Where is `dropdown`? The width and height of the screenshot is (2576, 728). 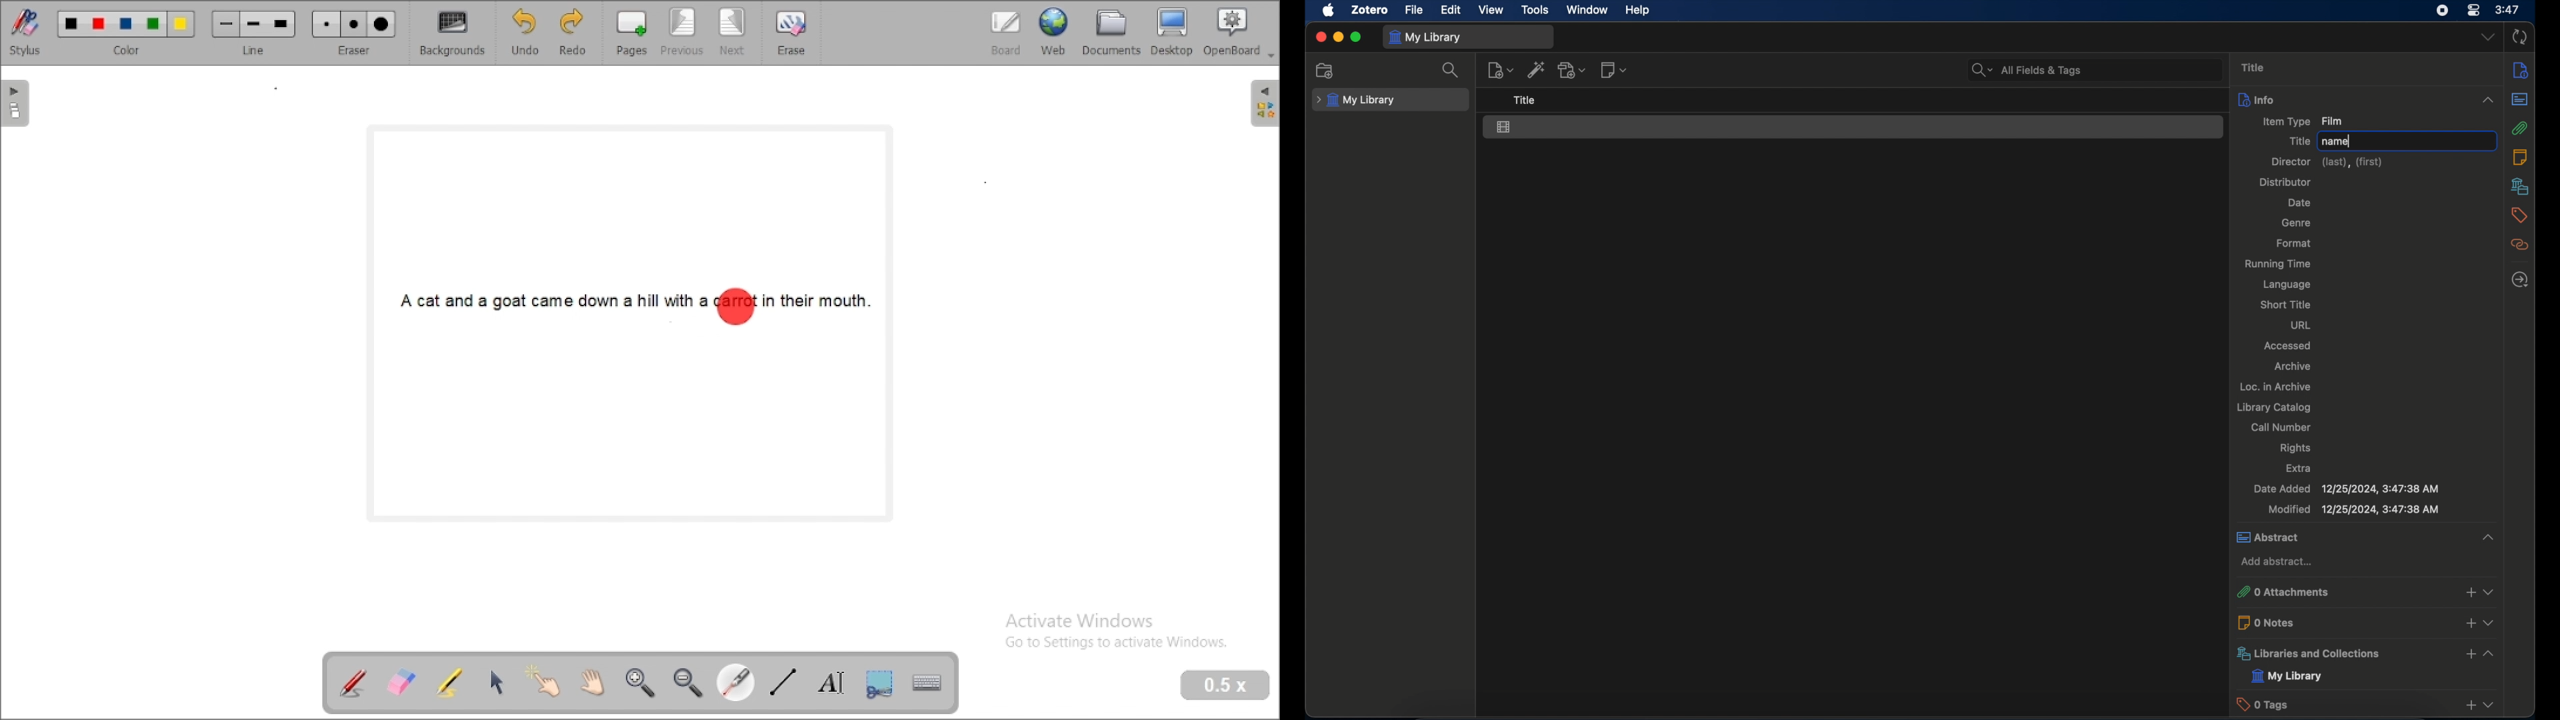 dropdown is located at coordinates (2493, 623).